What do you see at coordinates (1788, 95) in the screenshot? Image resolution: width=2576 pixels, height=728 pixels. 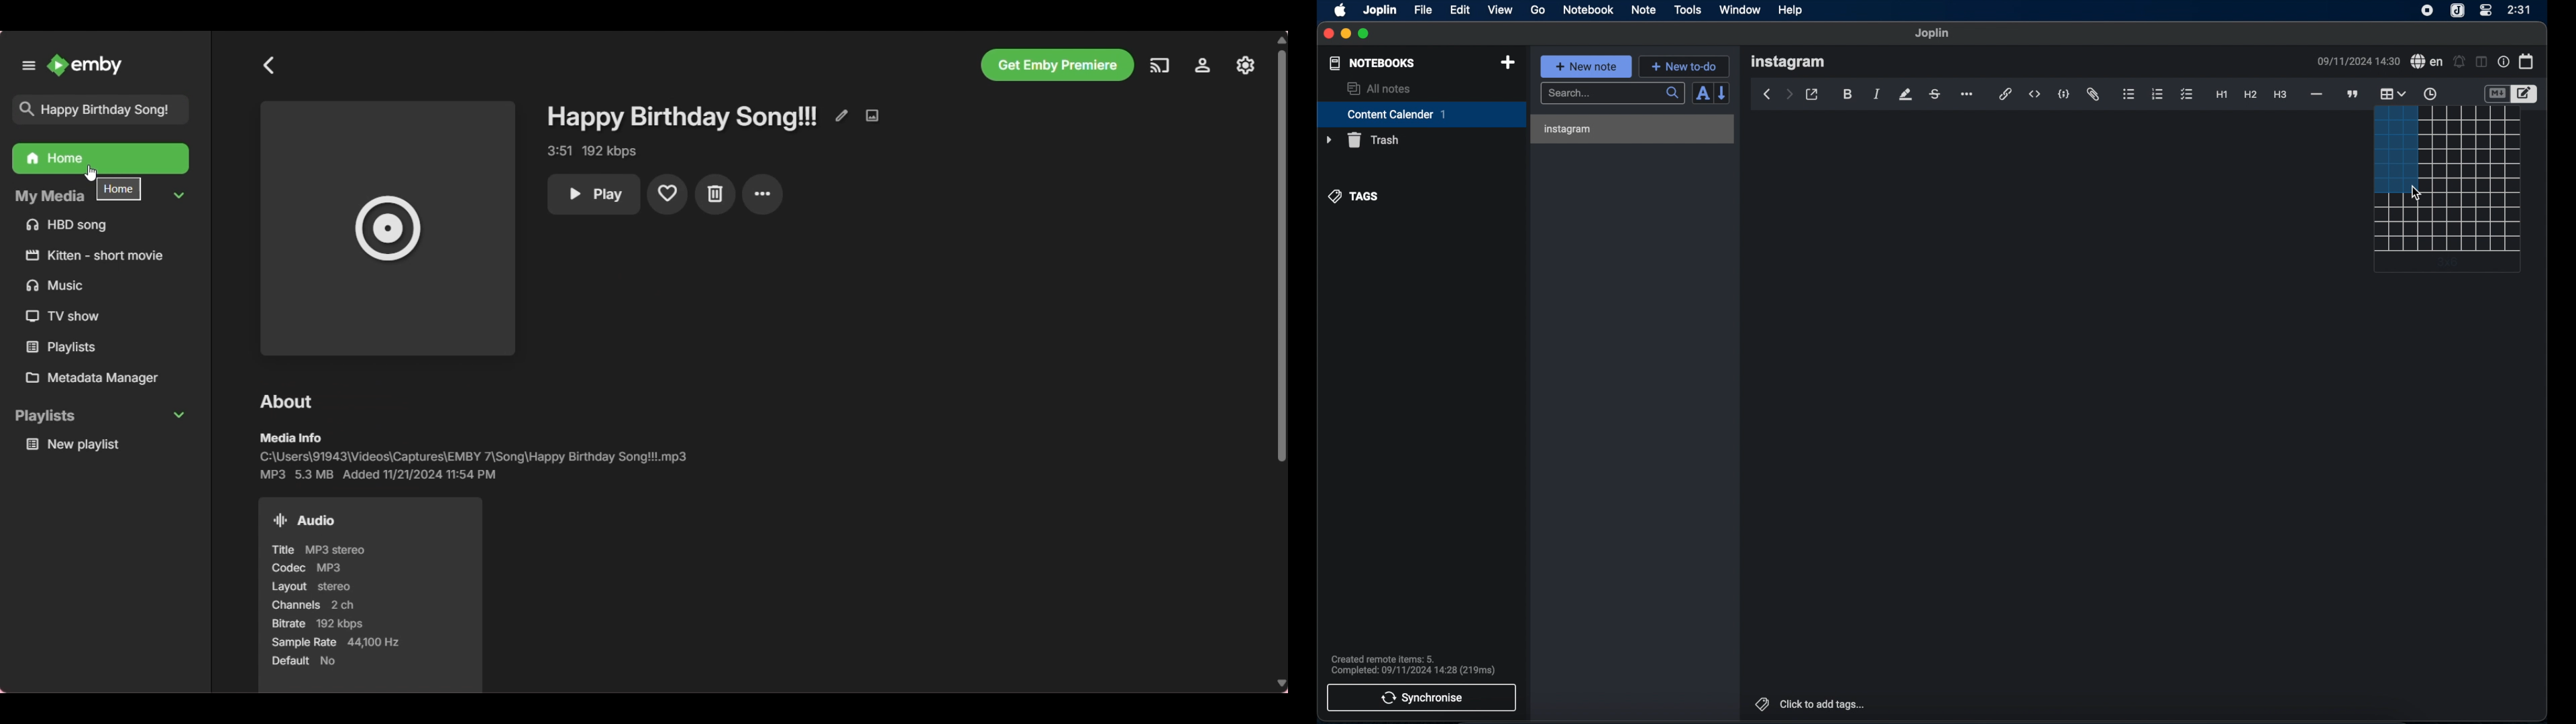 I see `forward` at bounding box center [1788, 95].